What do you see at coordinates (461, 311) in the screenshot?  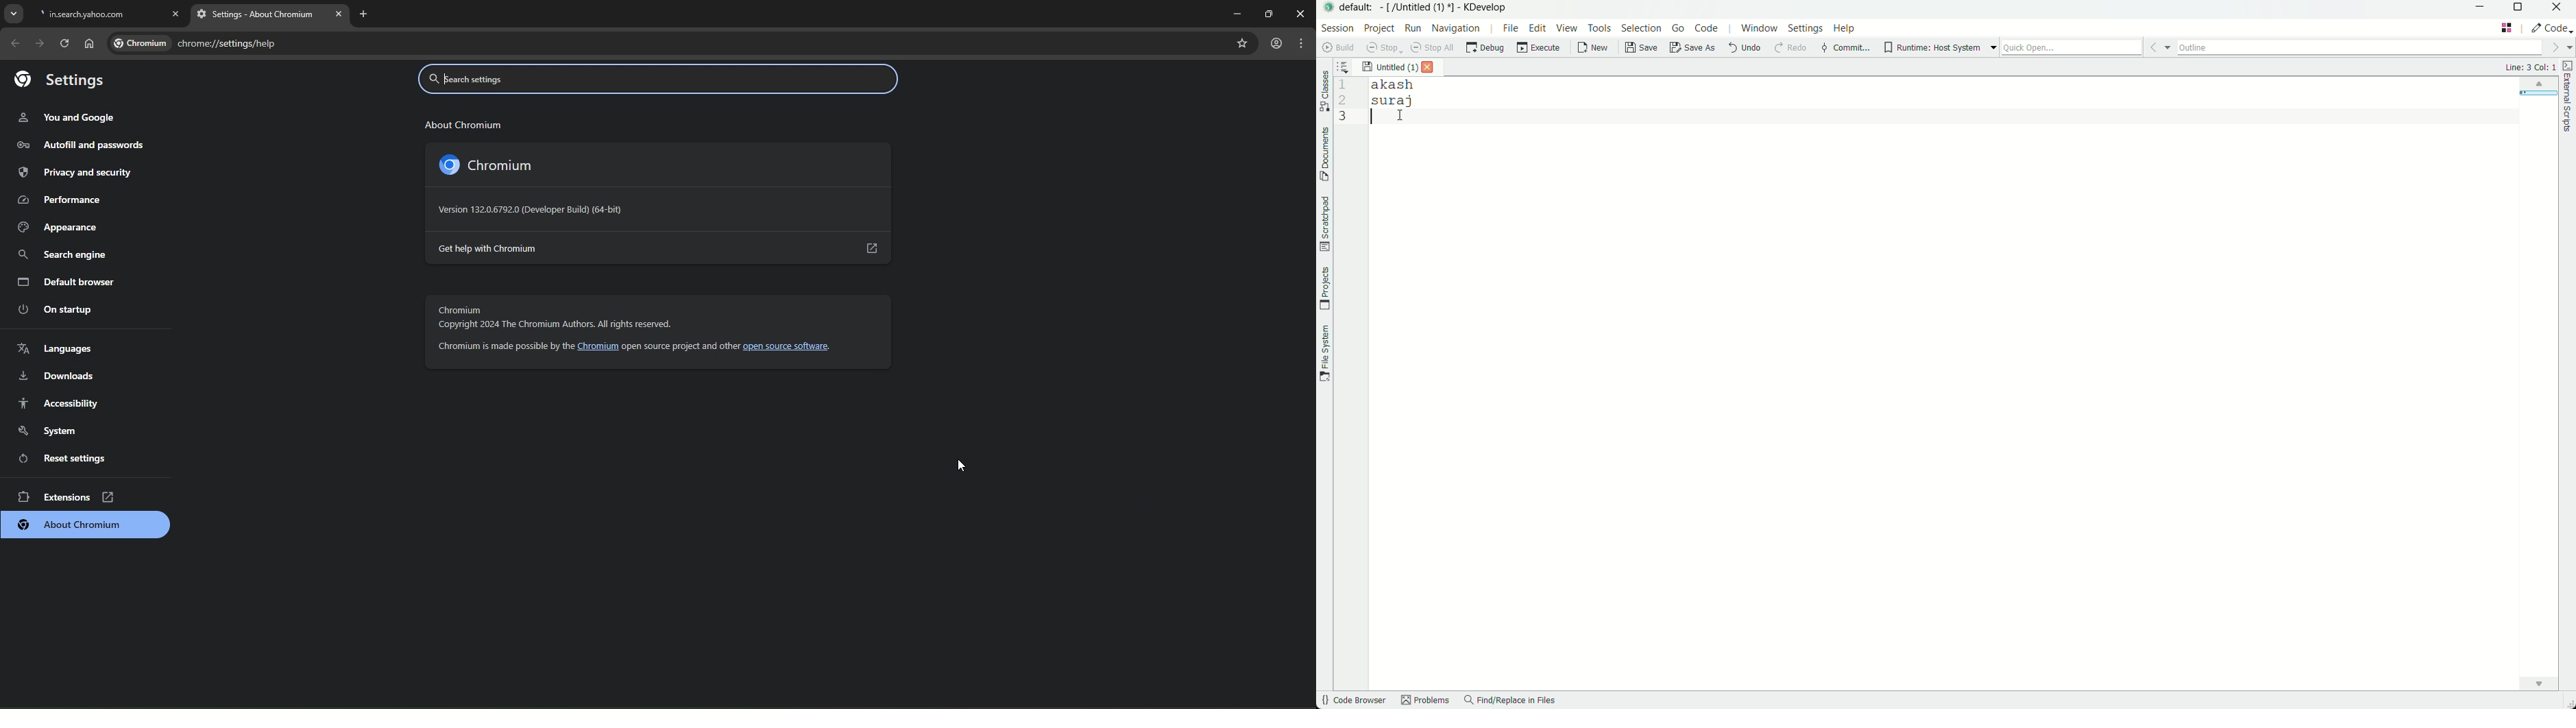 I see `Chromium` at bounding box center [461, 311].